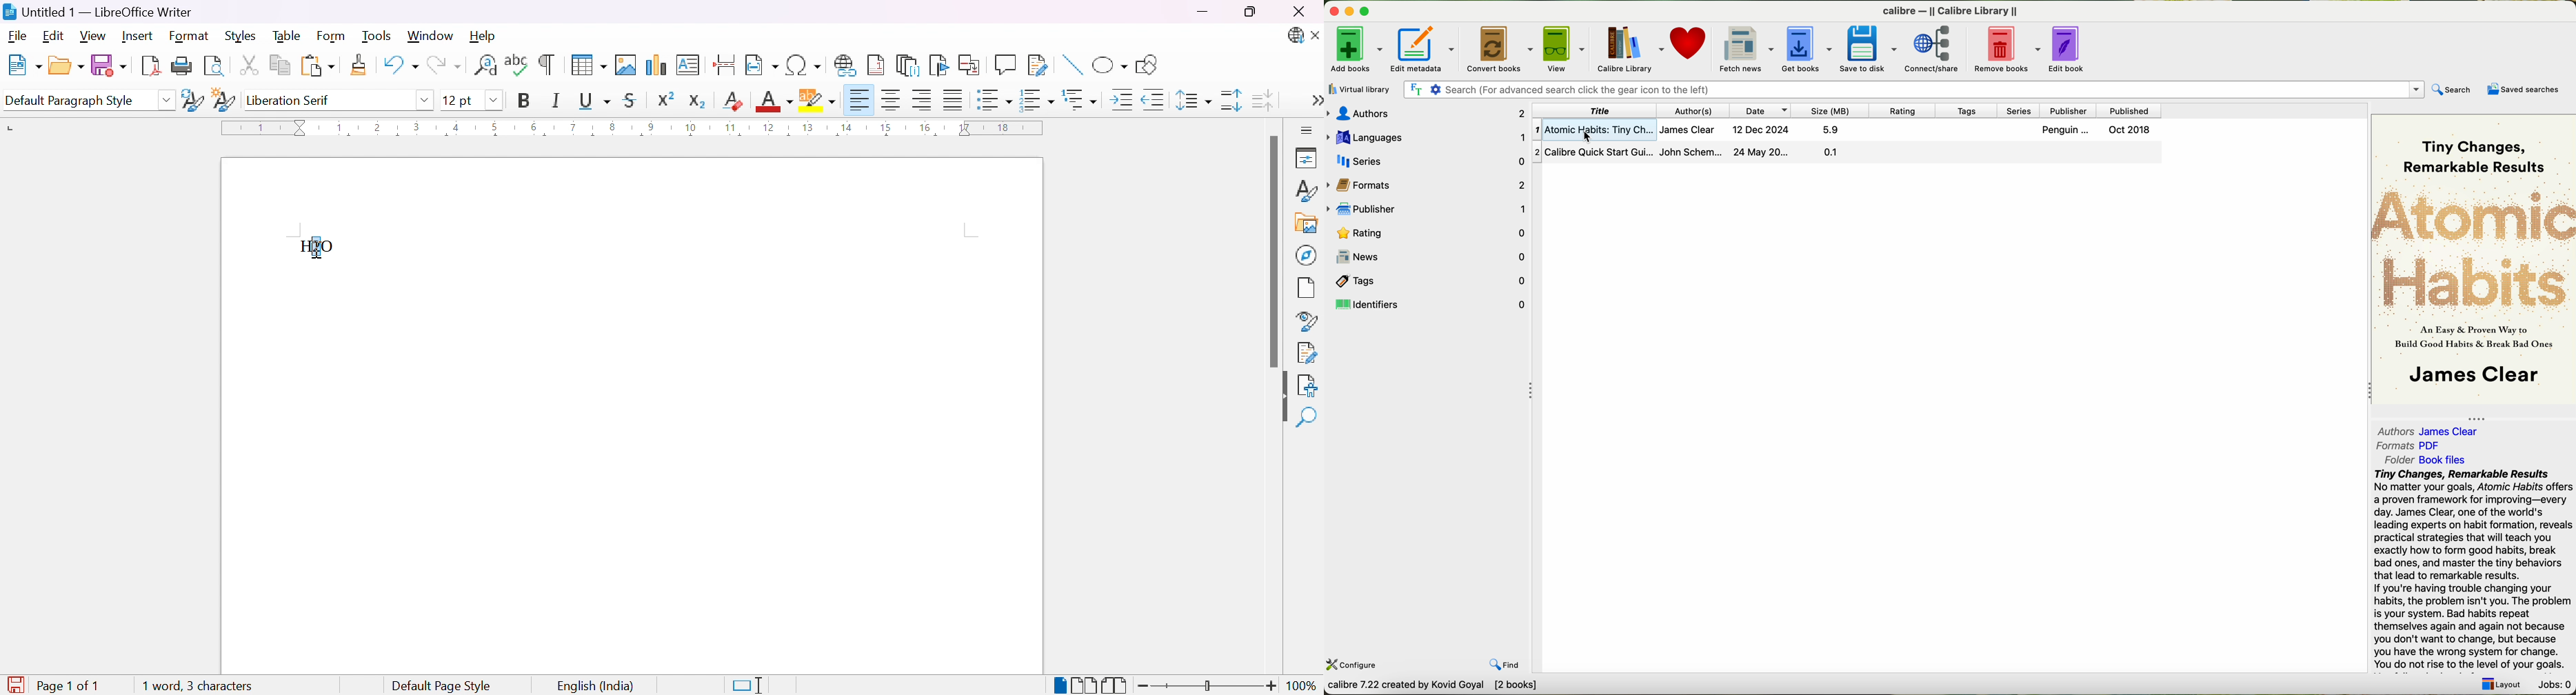  What do you see at coordinates (518, 65) in the screenshot?
I see `Check spelling` at bounding box center [518, 65].